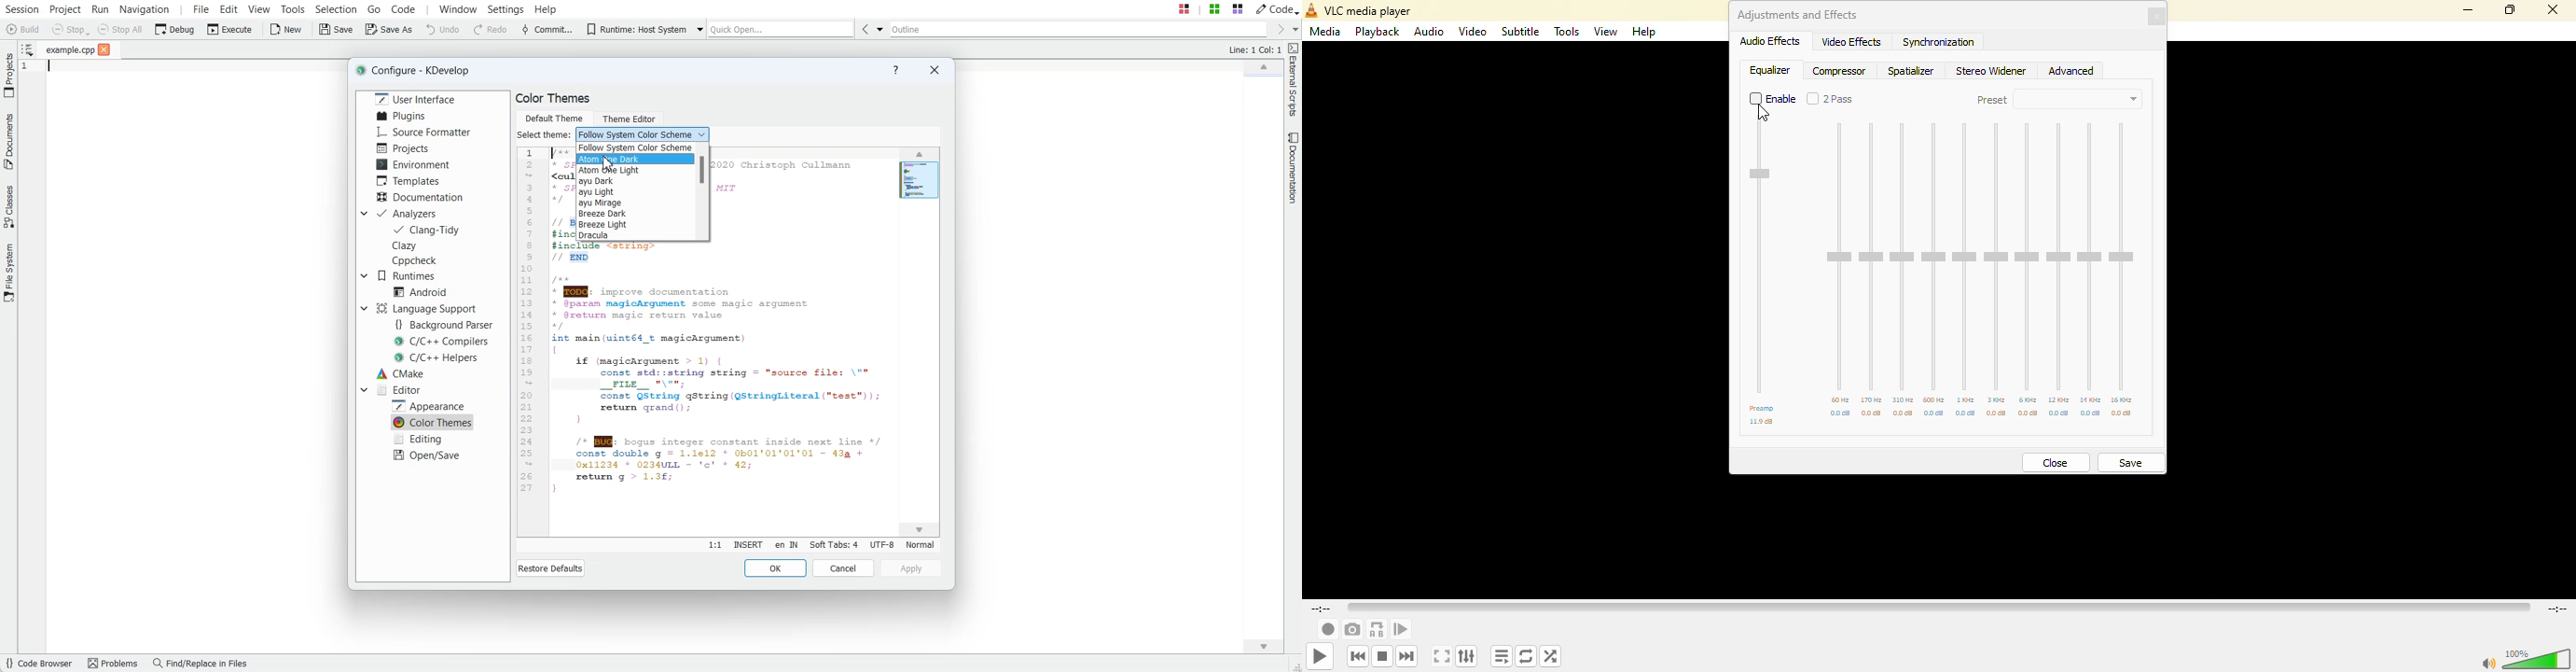 The width and height of the screenshot is (2576, 672). I want to click on show extended settings, so click(1466, 656).